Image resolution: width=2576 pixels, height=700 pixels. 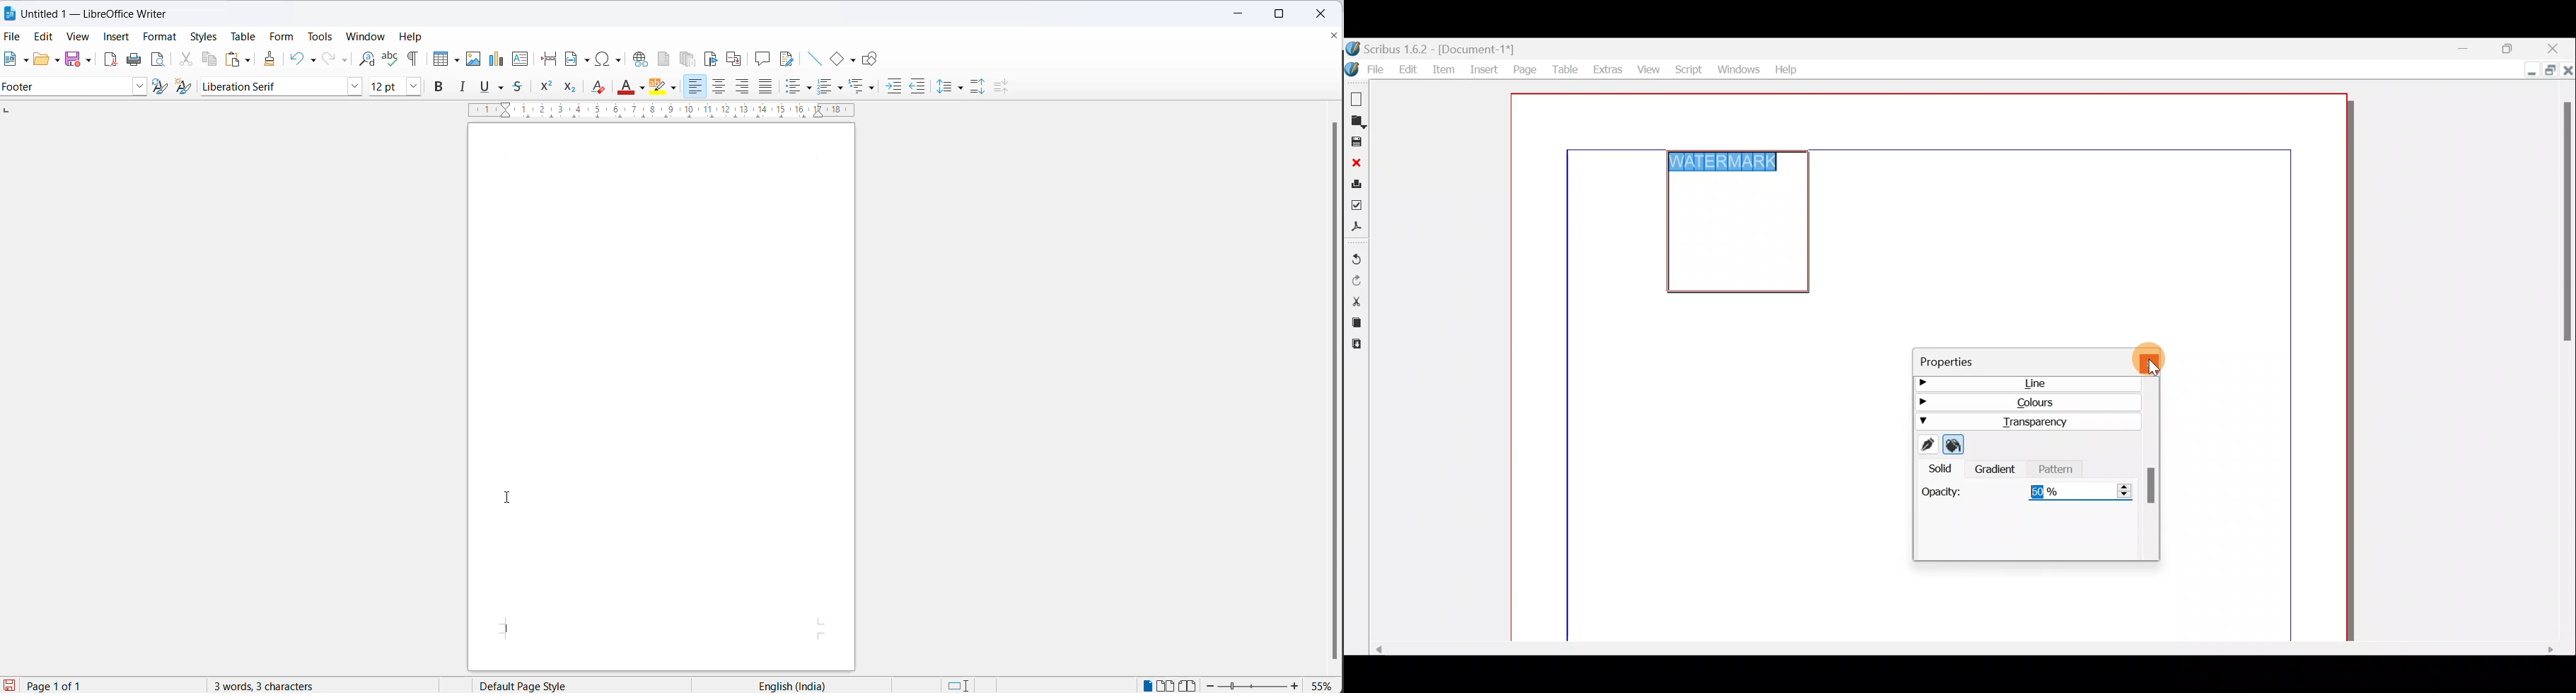 I want to click on undo, so click(x=294, y=59).